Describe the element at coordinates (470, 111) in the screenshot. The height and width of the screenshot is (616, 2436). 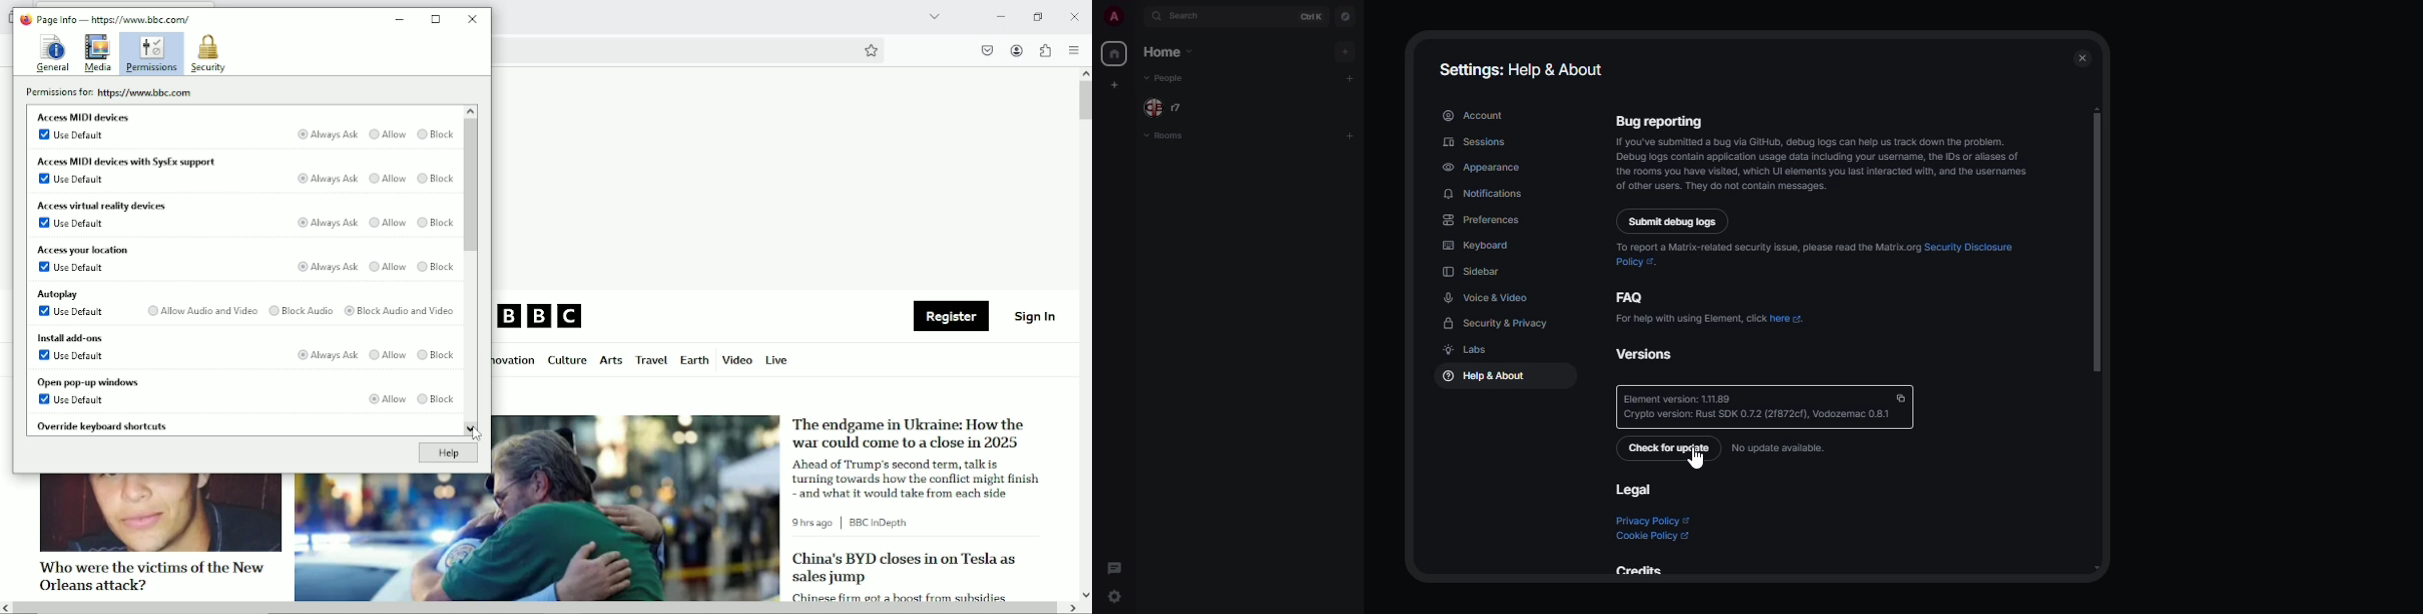
I see `scroll up` at that location.